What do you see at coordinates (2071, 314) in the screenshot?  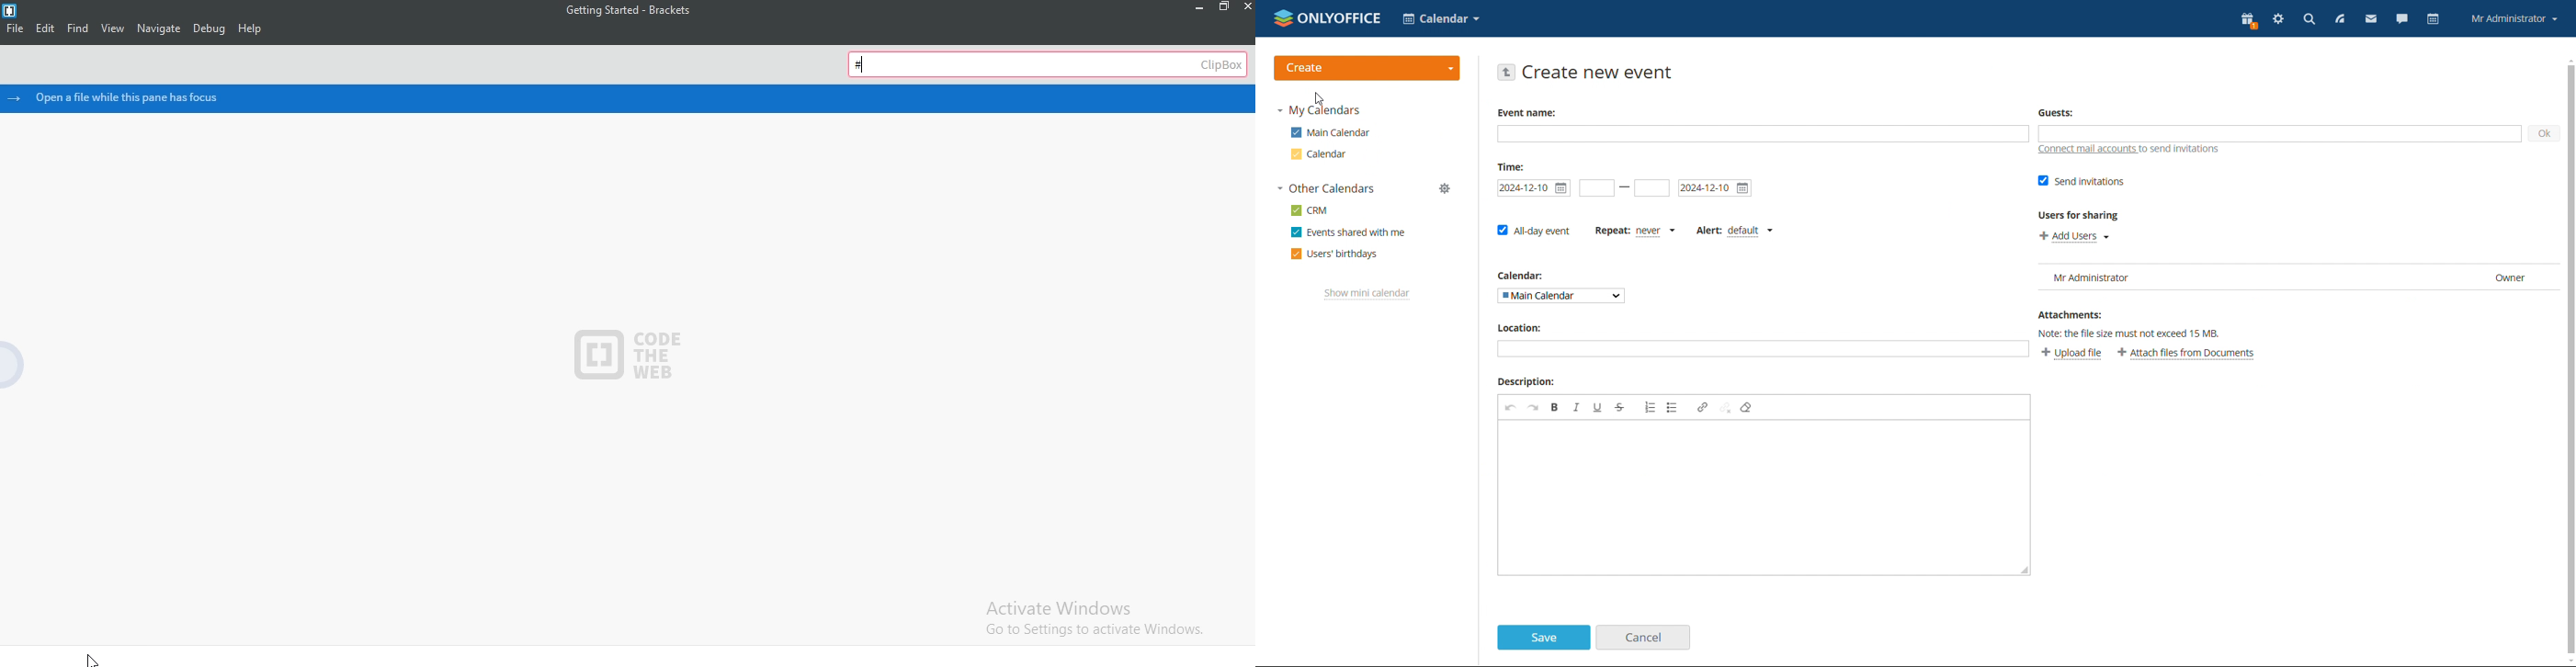 I see `Attachments:` at bounding box center [2071, 314].